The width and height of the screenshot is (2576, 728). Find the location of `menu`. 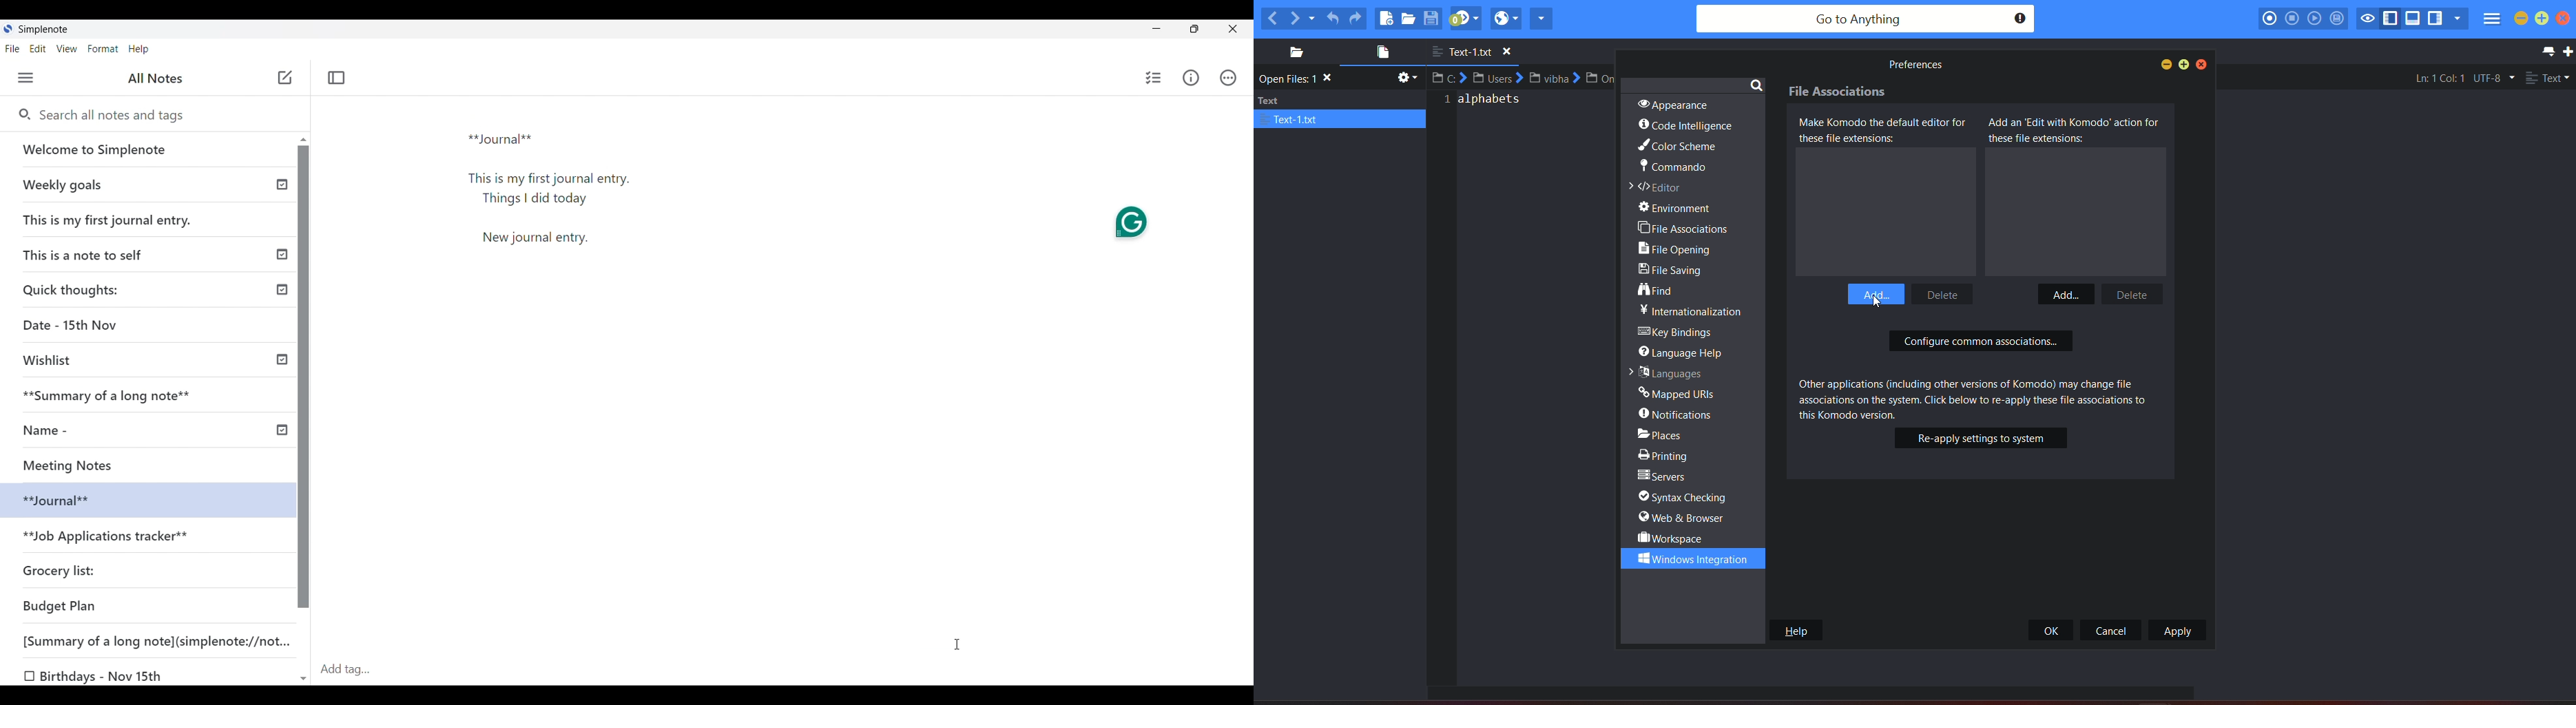

menu is located at coordinates (2491, 21).